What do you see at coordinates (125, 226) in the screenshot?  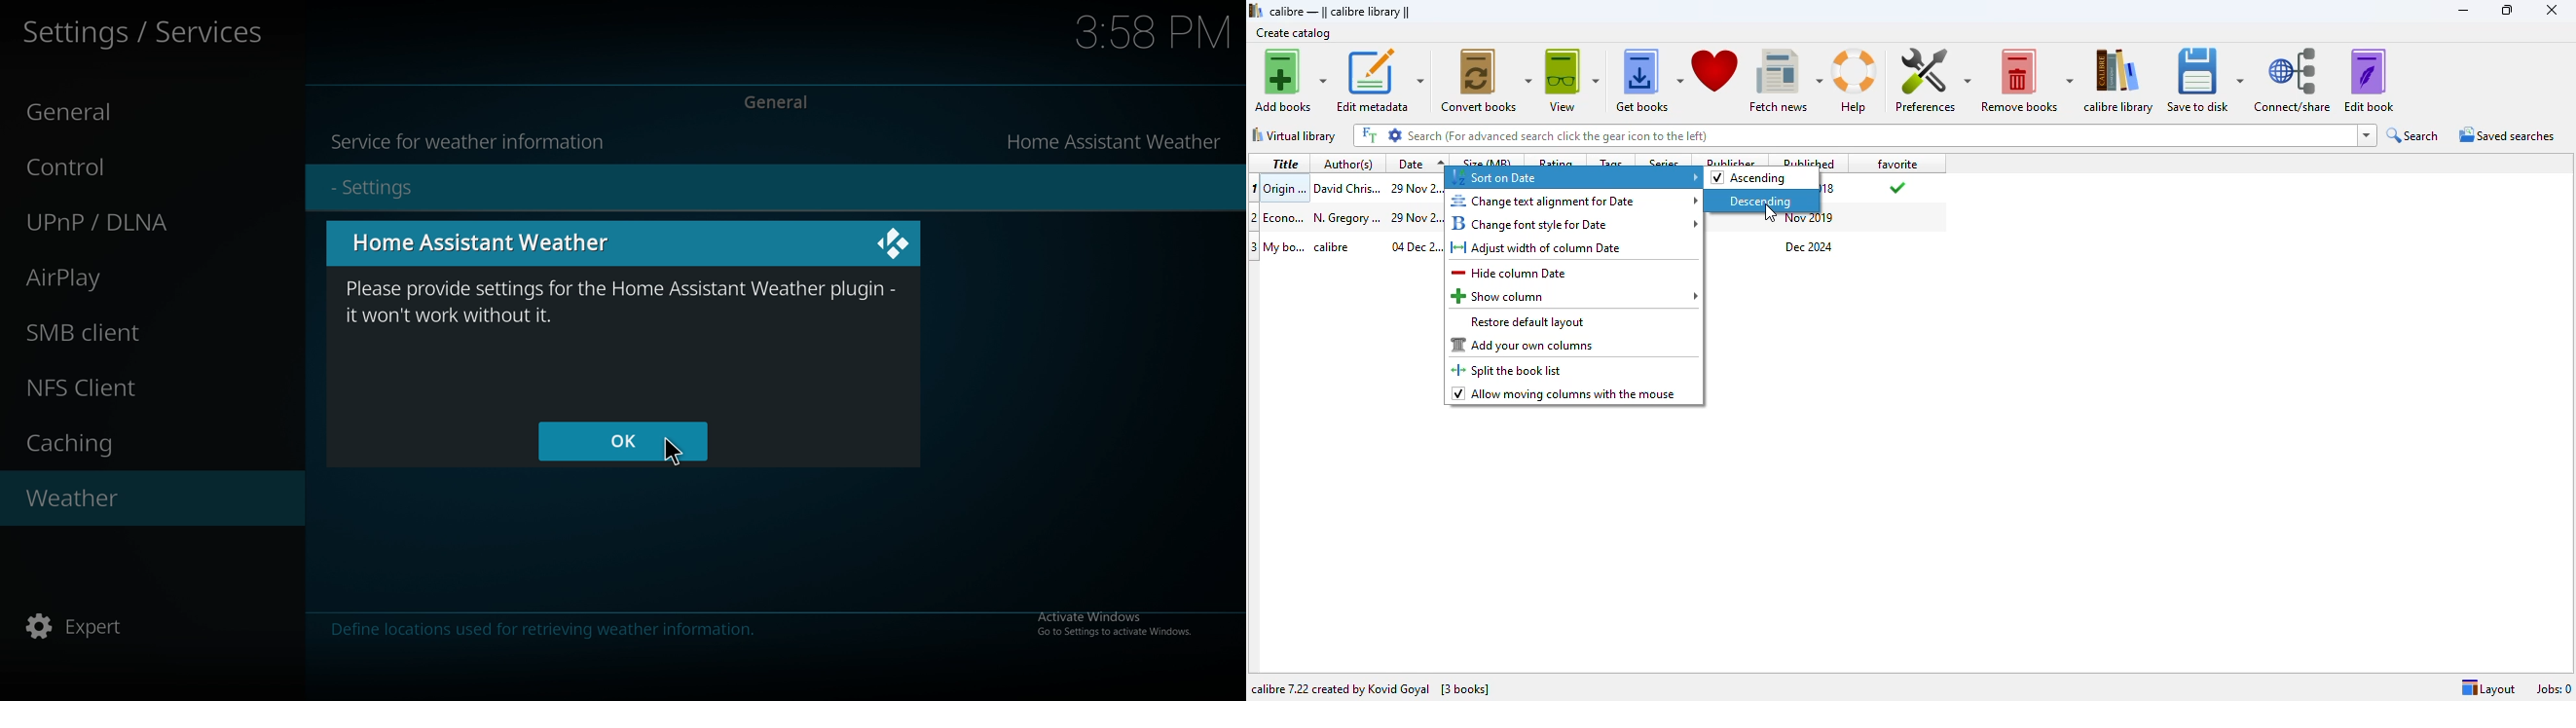 I see `UPnP/DLNA` at bounding box center [125, 226].